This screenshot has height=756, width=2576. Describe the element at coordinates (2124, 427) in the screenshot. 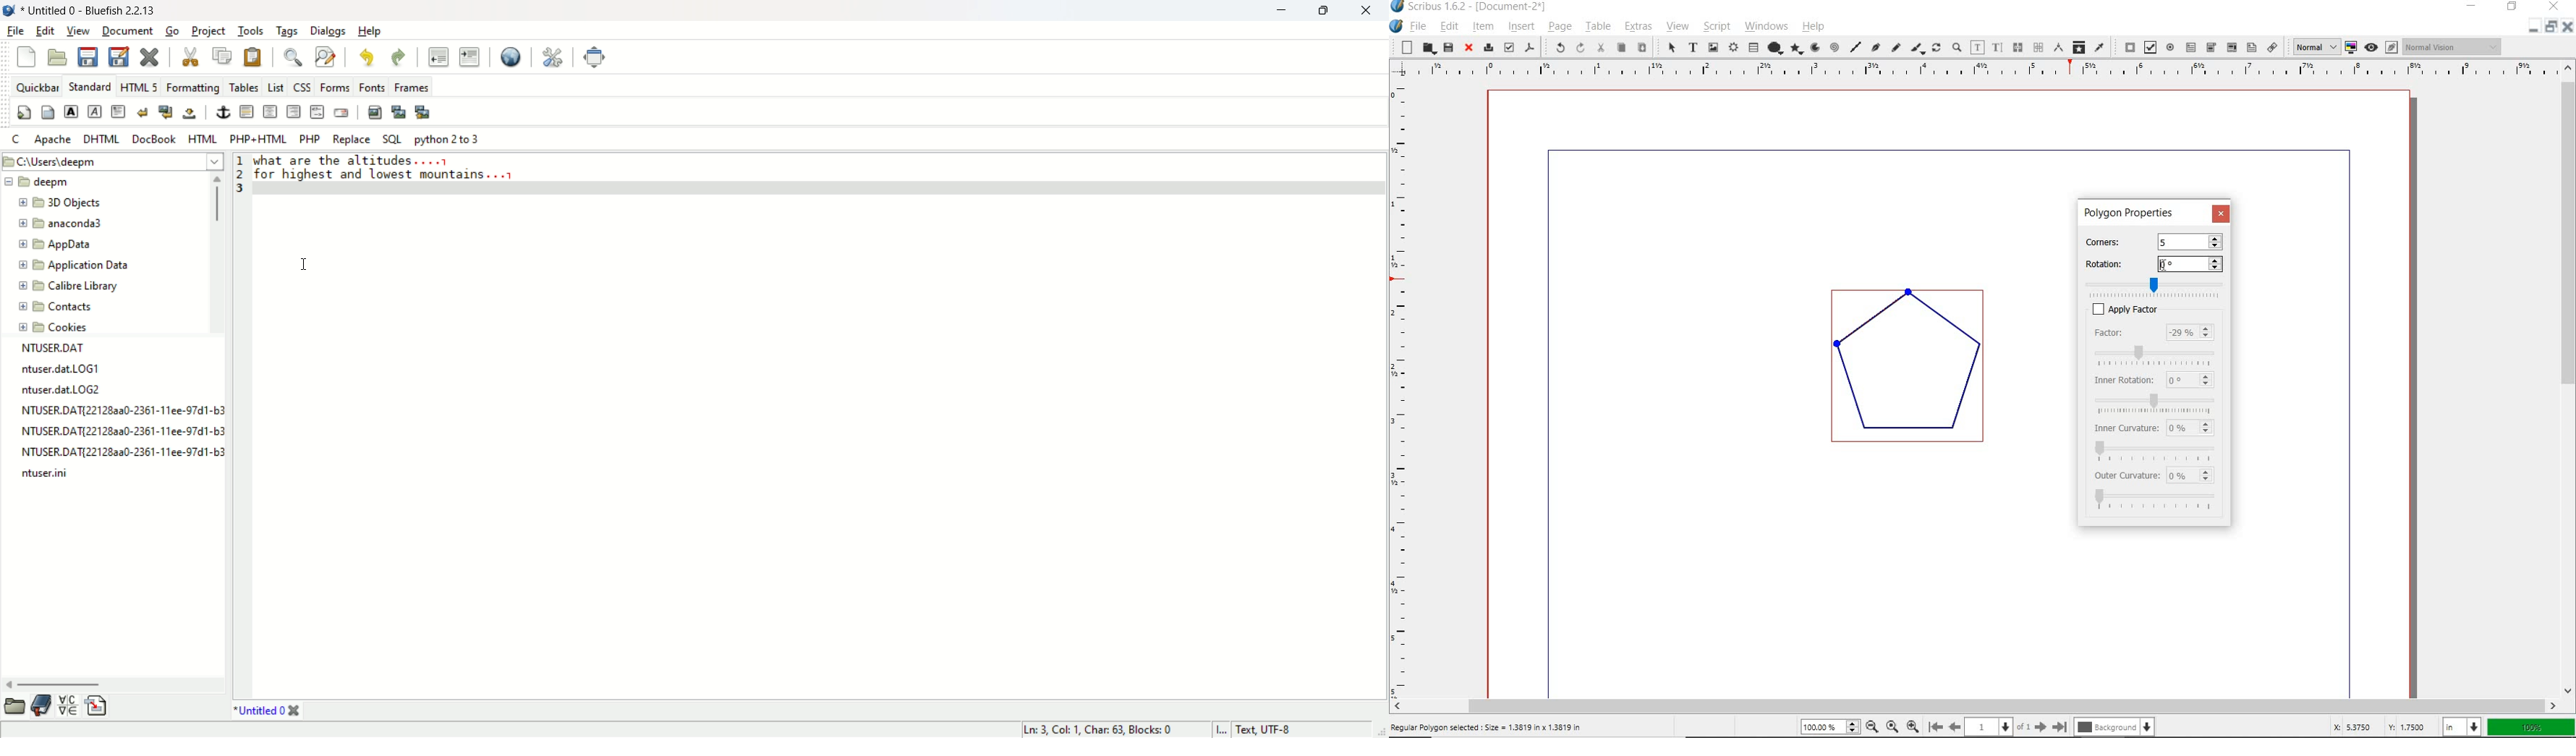

I see `INNER CURVATURE` at that location.